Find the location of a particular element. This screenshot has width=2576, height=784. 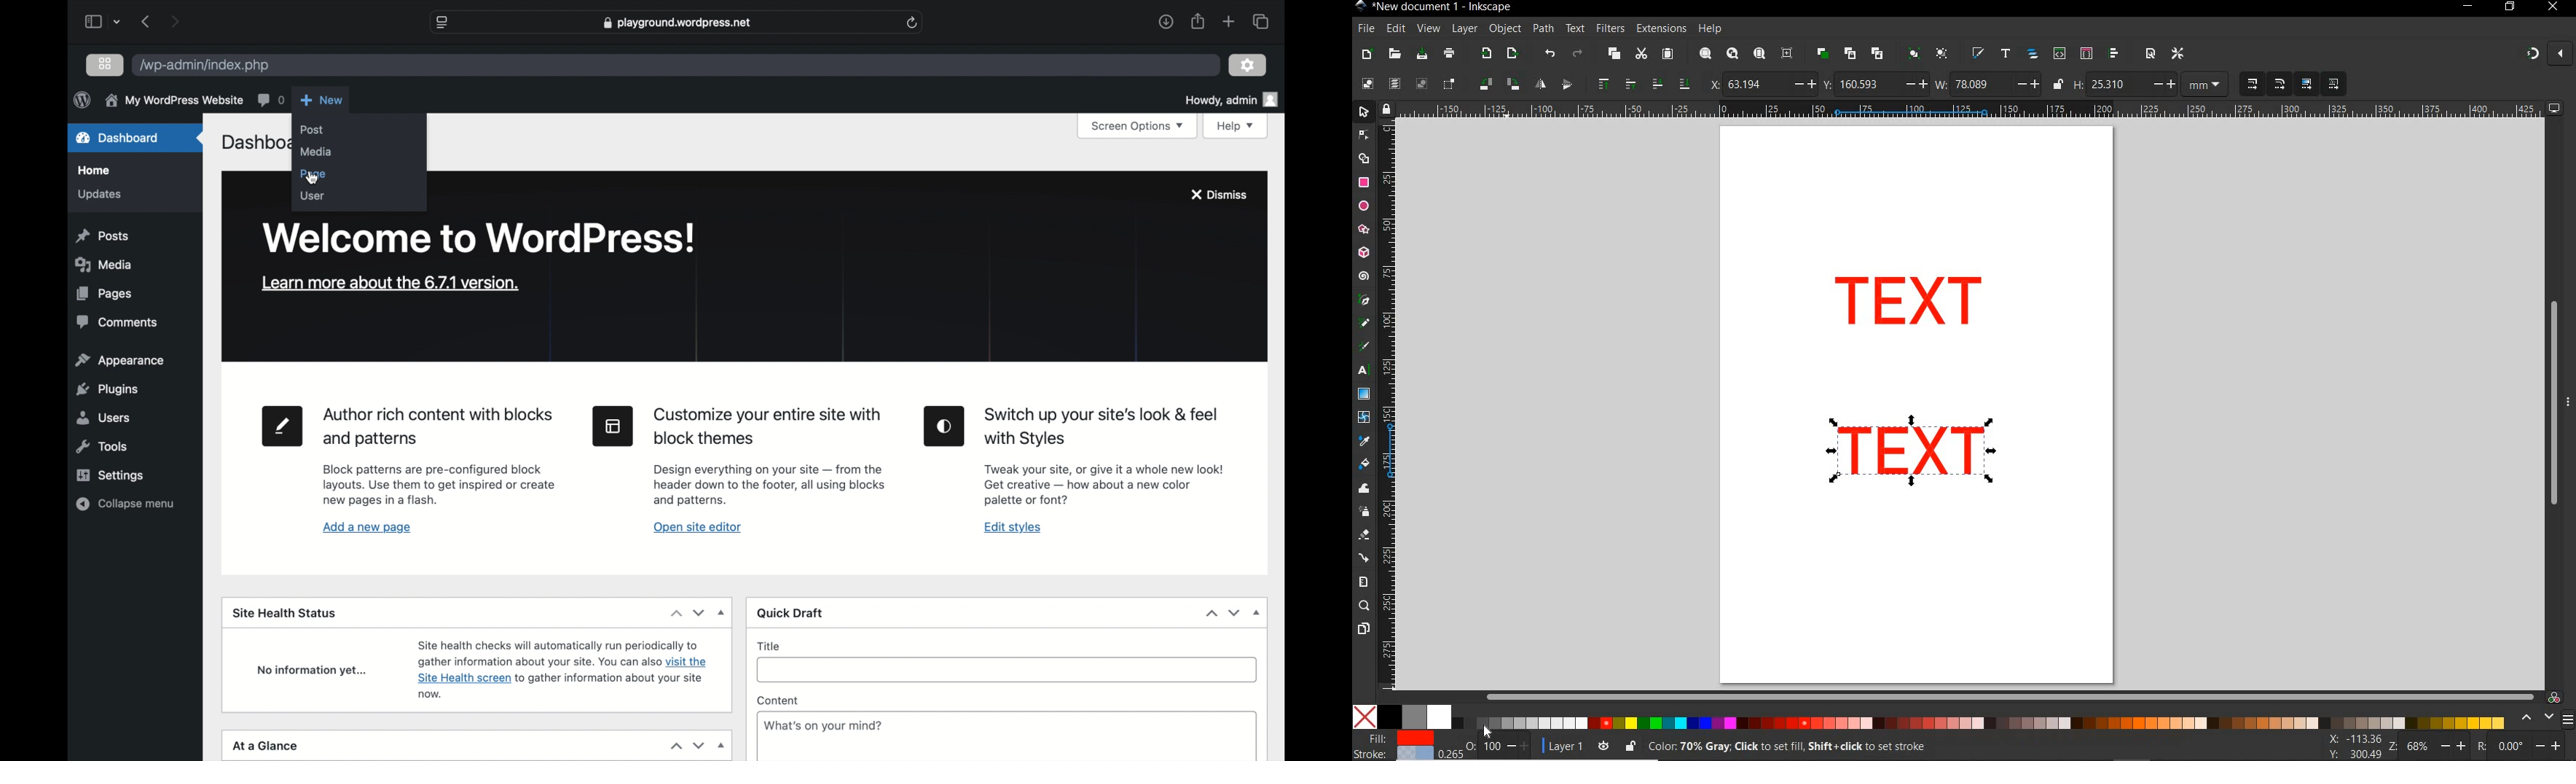

 is located at coordinates (1479, 723).